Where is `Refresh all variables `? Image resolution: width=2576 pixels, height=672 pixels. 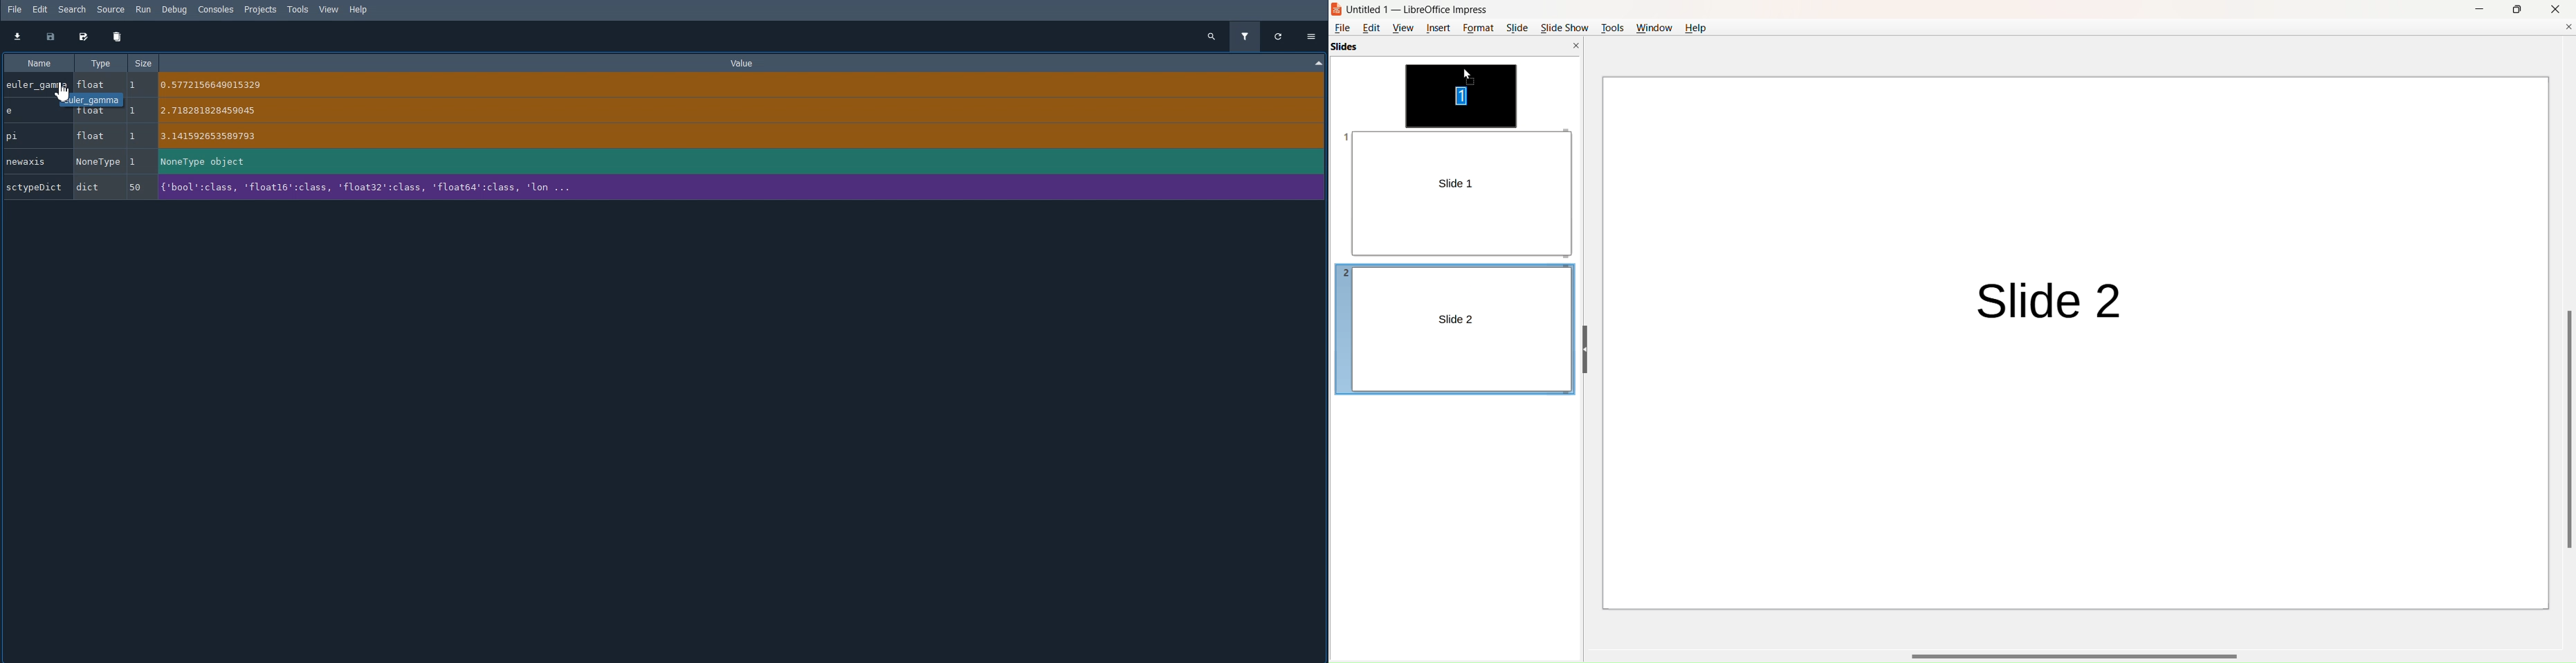
Refresh all variables  is located at coordinates (1280, 36).